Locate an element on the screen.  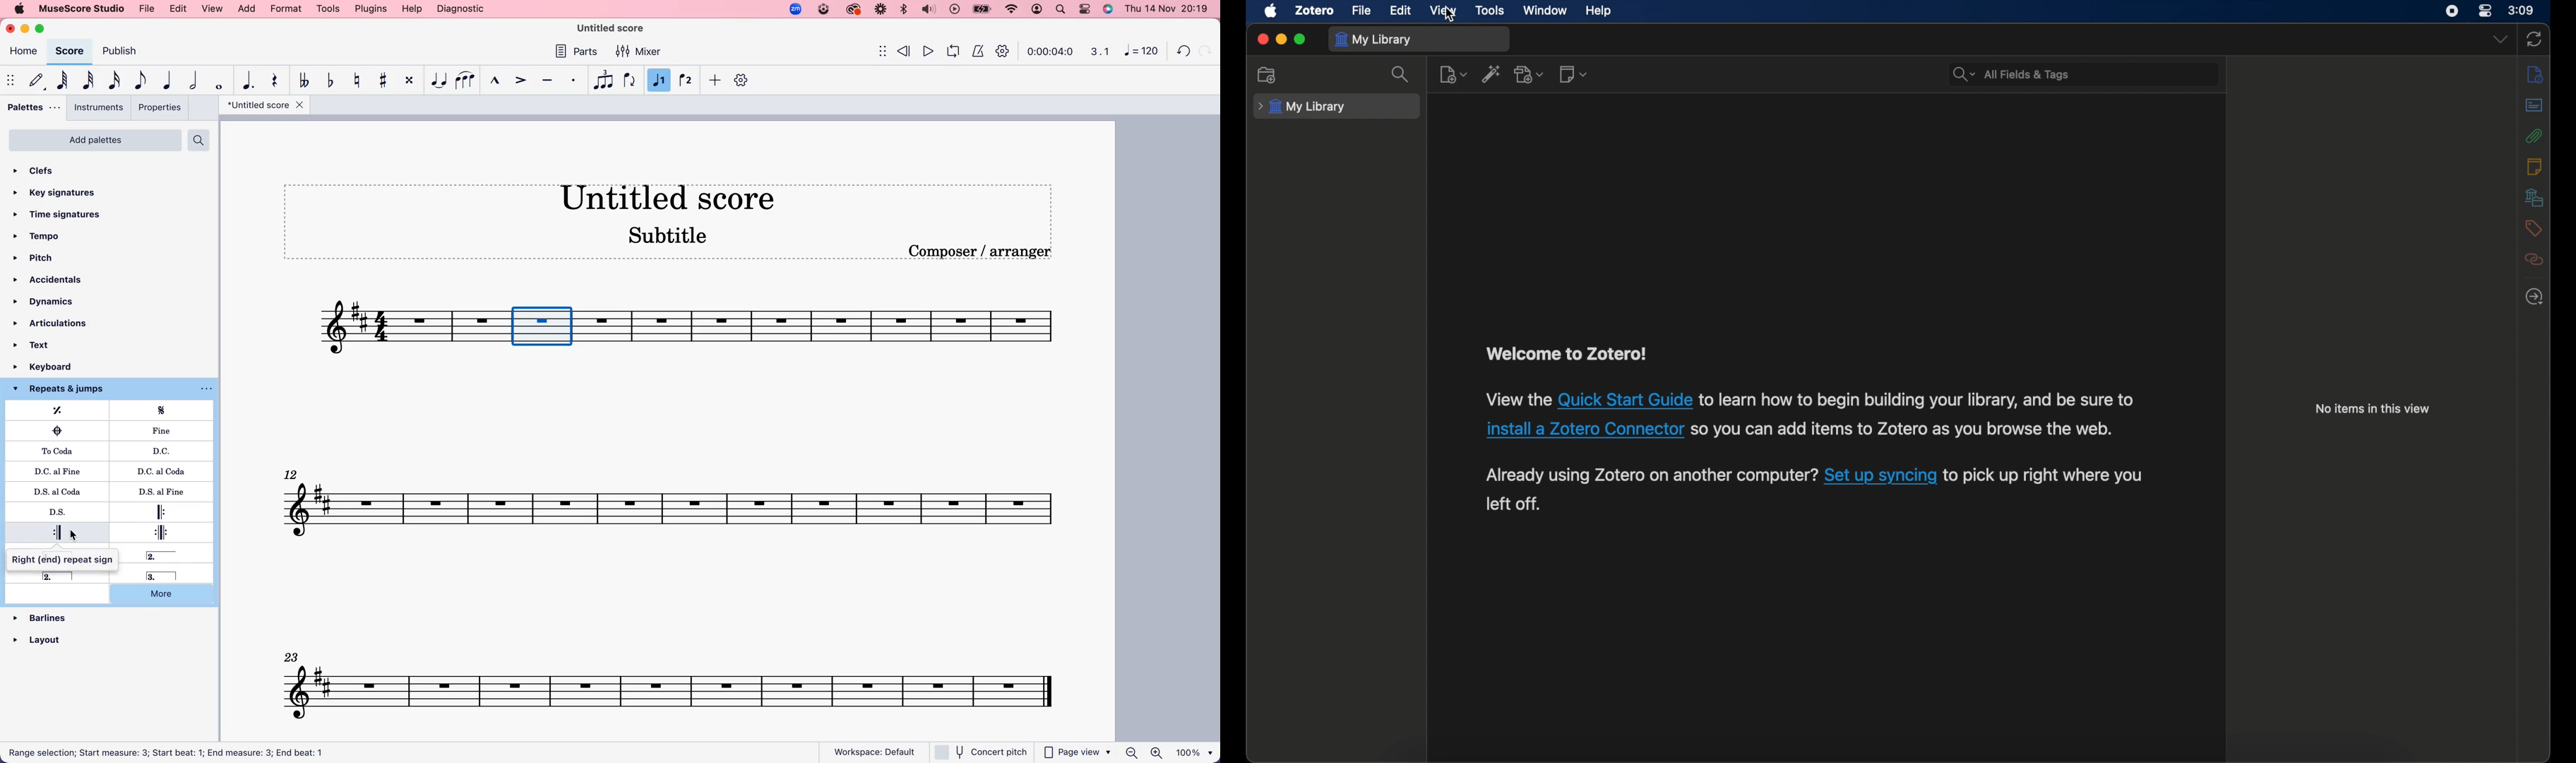
cursor is located at coordinates (69, 538).